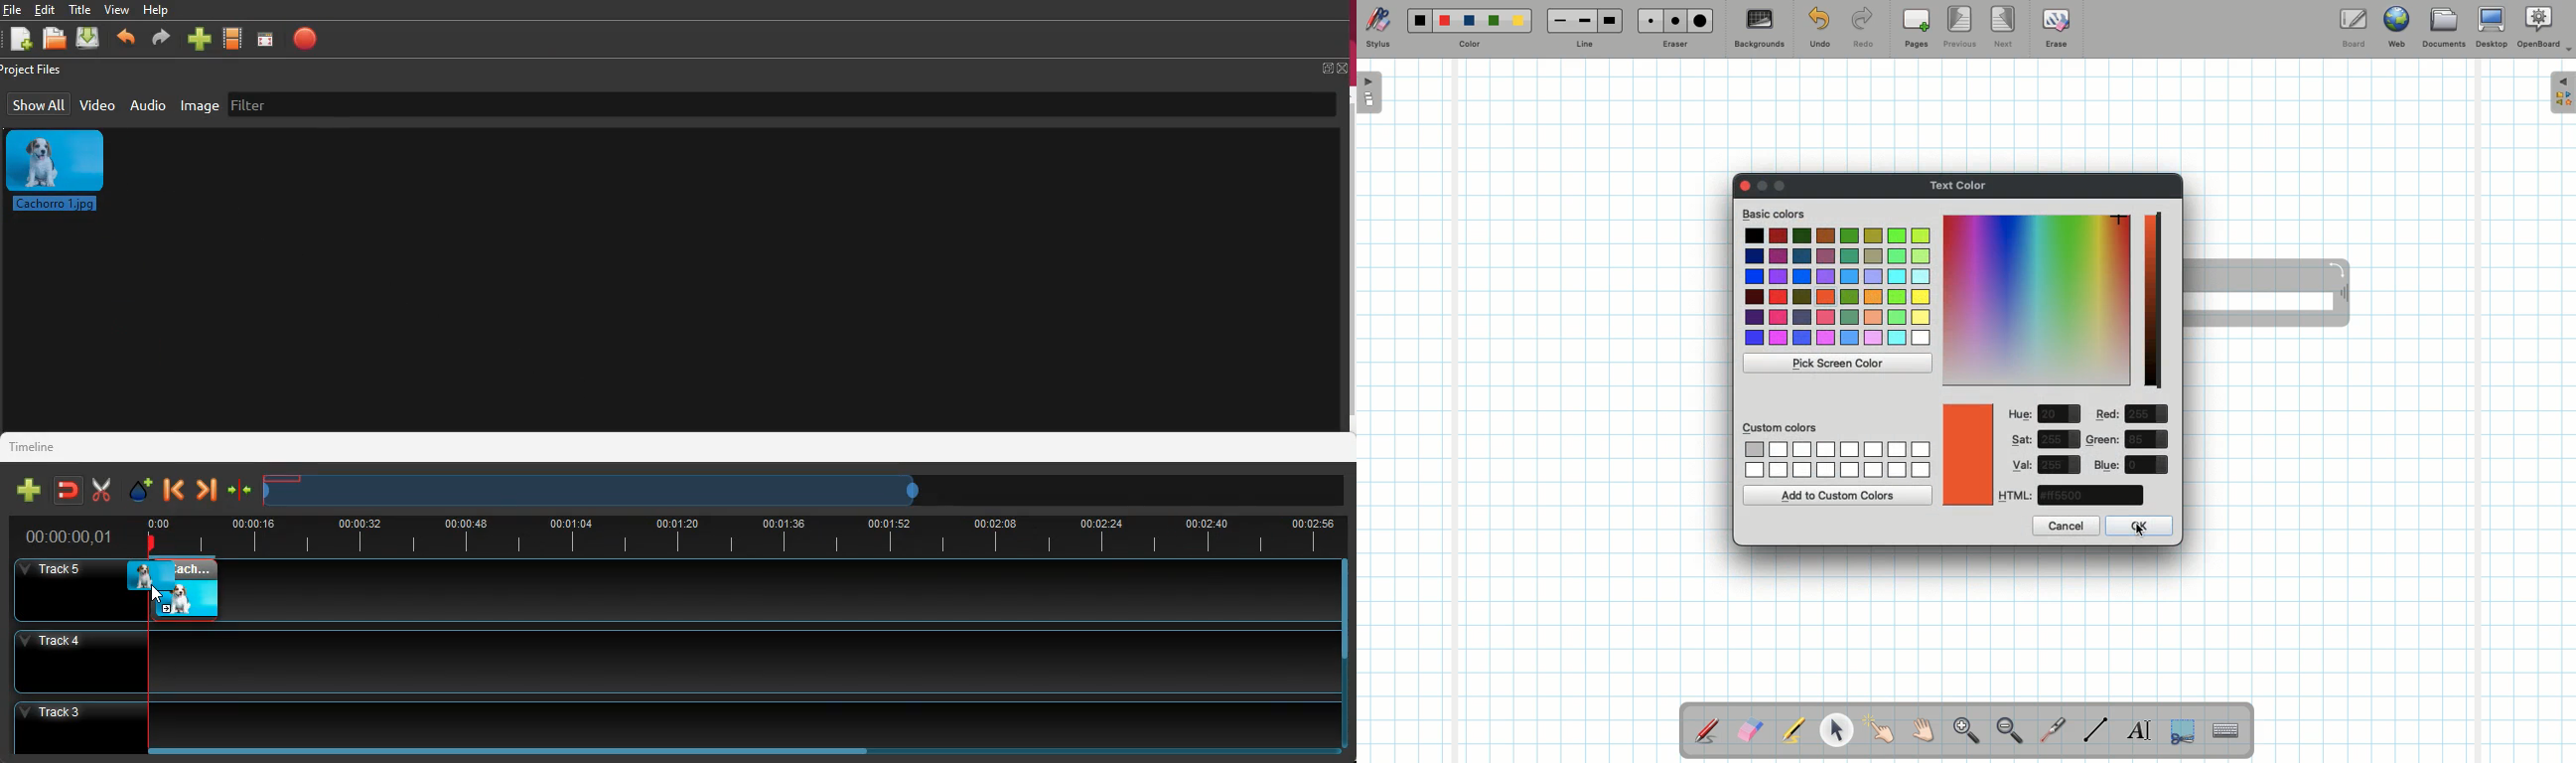  Describe the element at coordinates (2495, 27) in the screenshot. I see `Desktop` at that location.